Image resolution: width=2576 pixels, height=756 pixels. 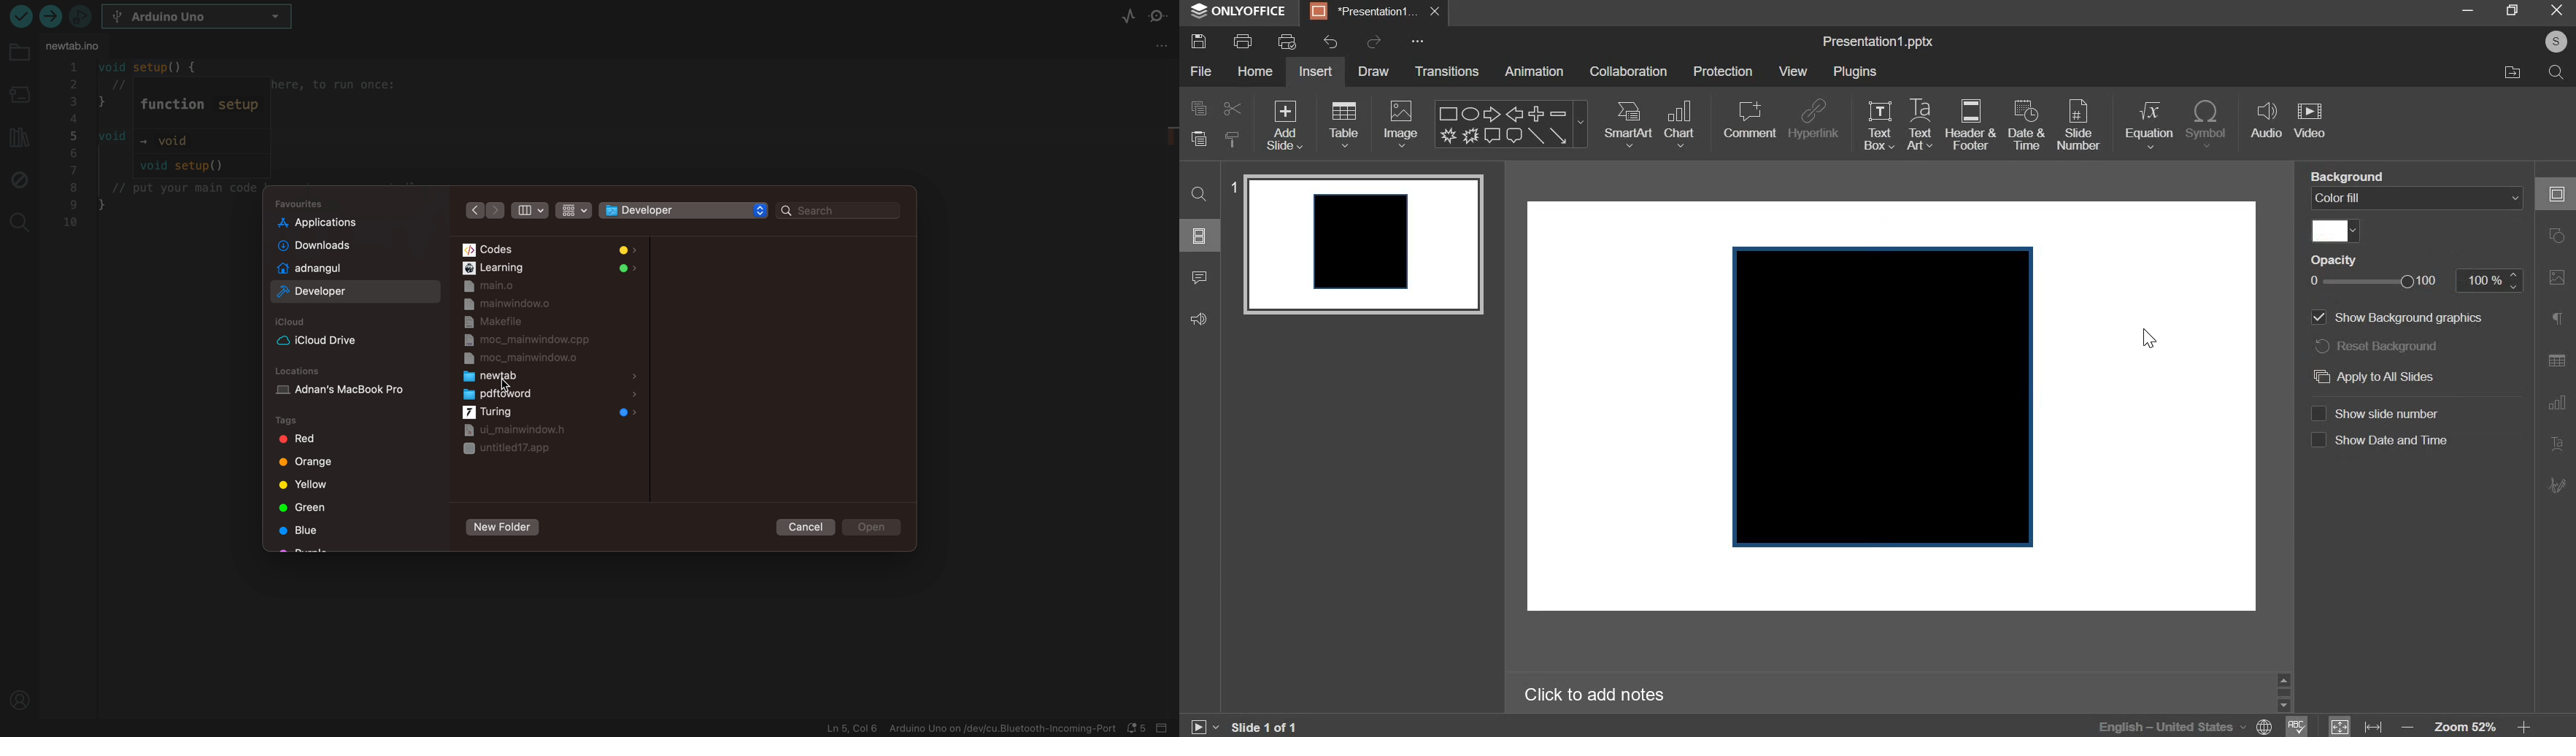 What do you see at coordinates (483, 210) in the screenshot?
I see `arrows` at bounding box center [483, 210].